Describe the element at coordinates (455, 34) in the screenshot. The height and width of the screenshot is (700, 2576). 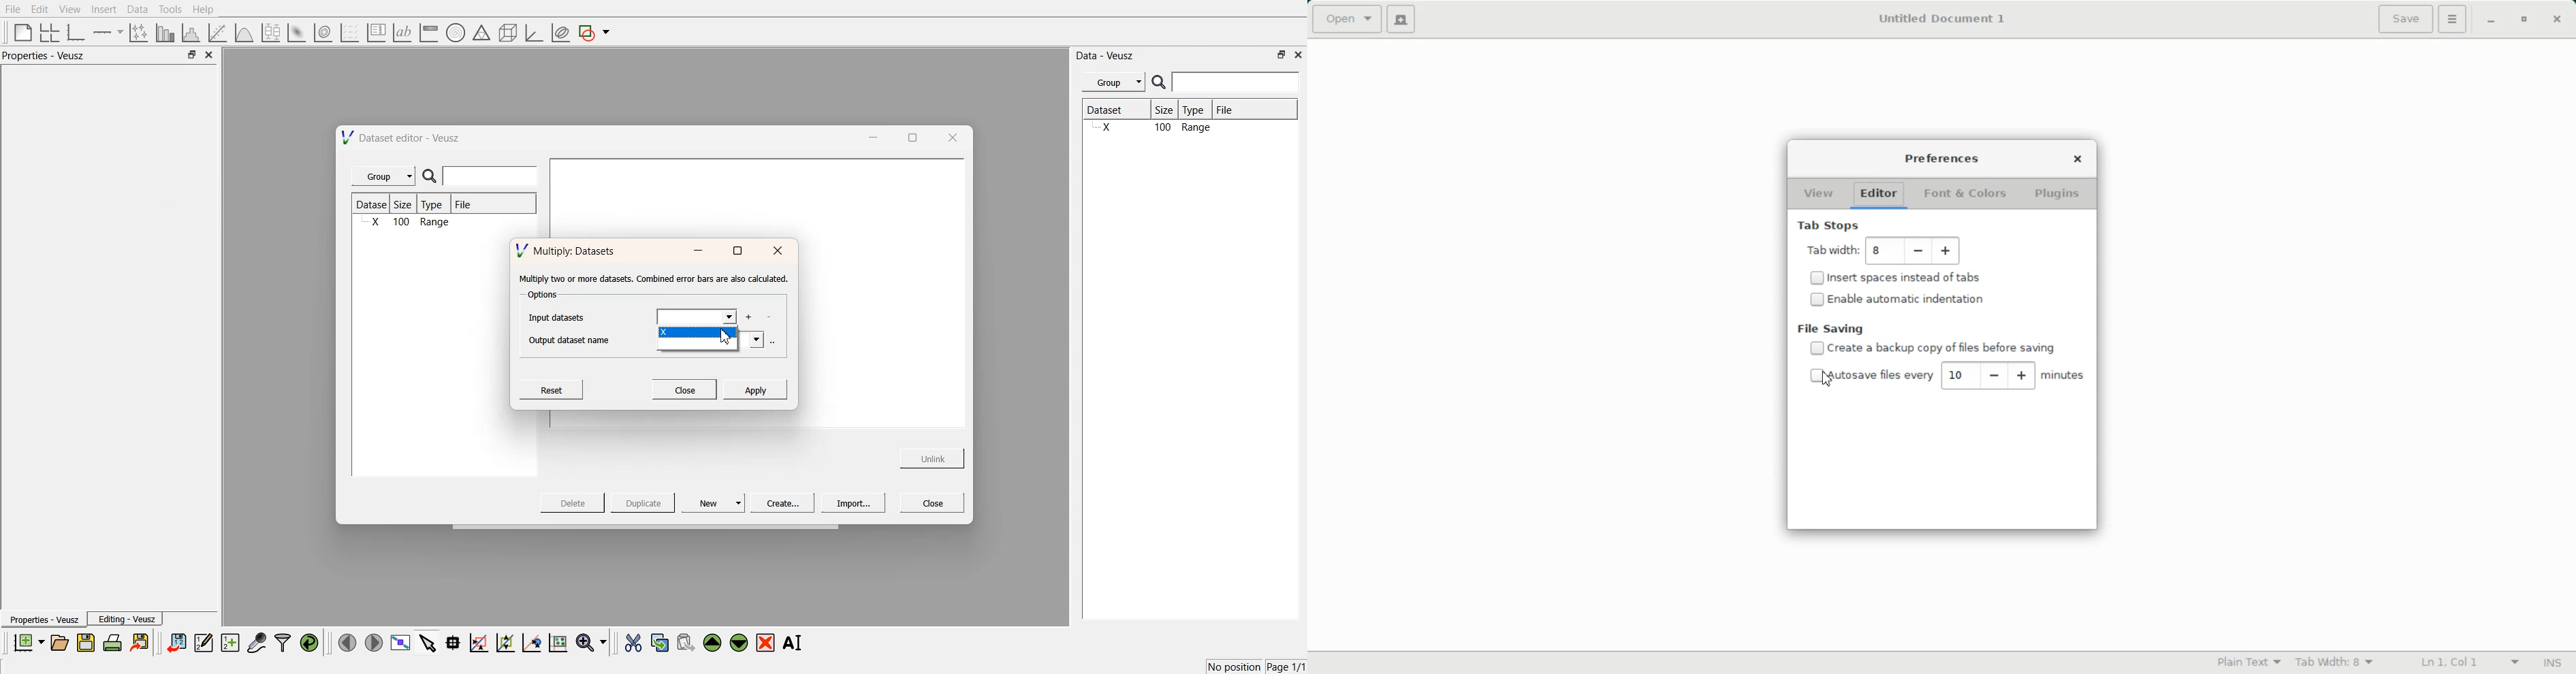
I see `polar graph` at that location.